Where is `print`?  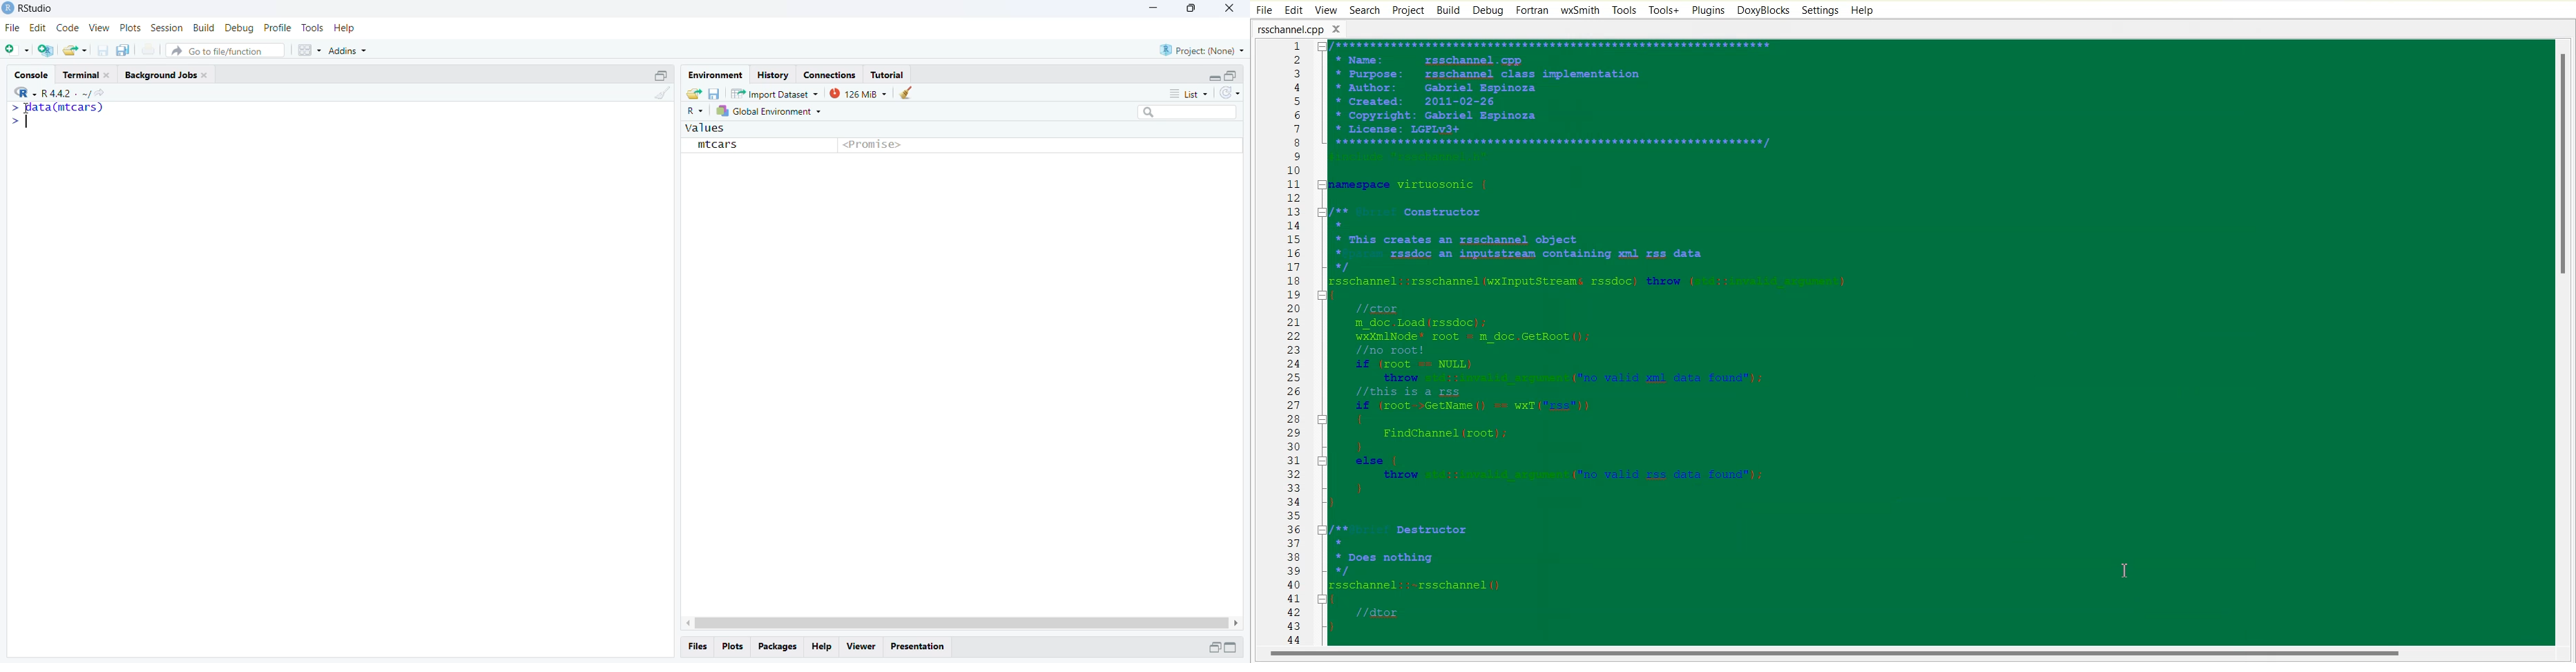
print is located at coordinates (148, 49).